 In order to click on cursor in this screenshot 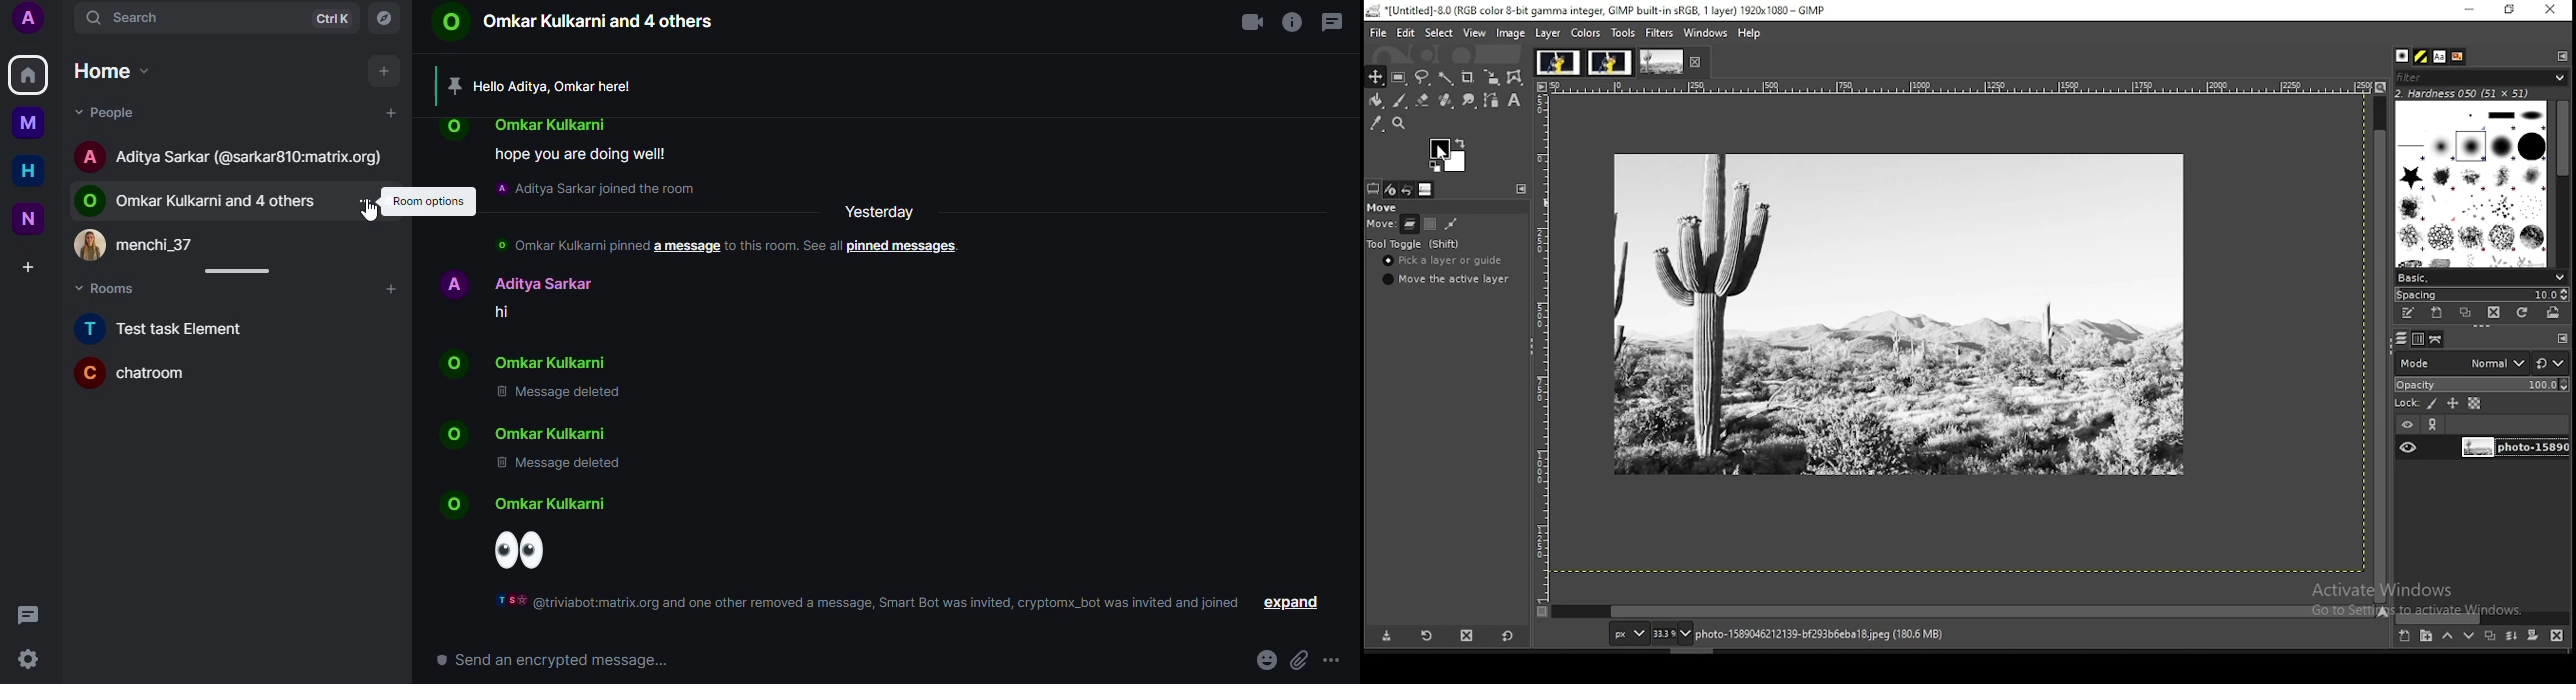, I will do `click(369, 214)`.